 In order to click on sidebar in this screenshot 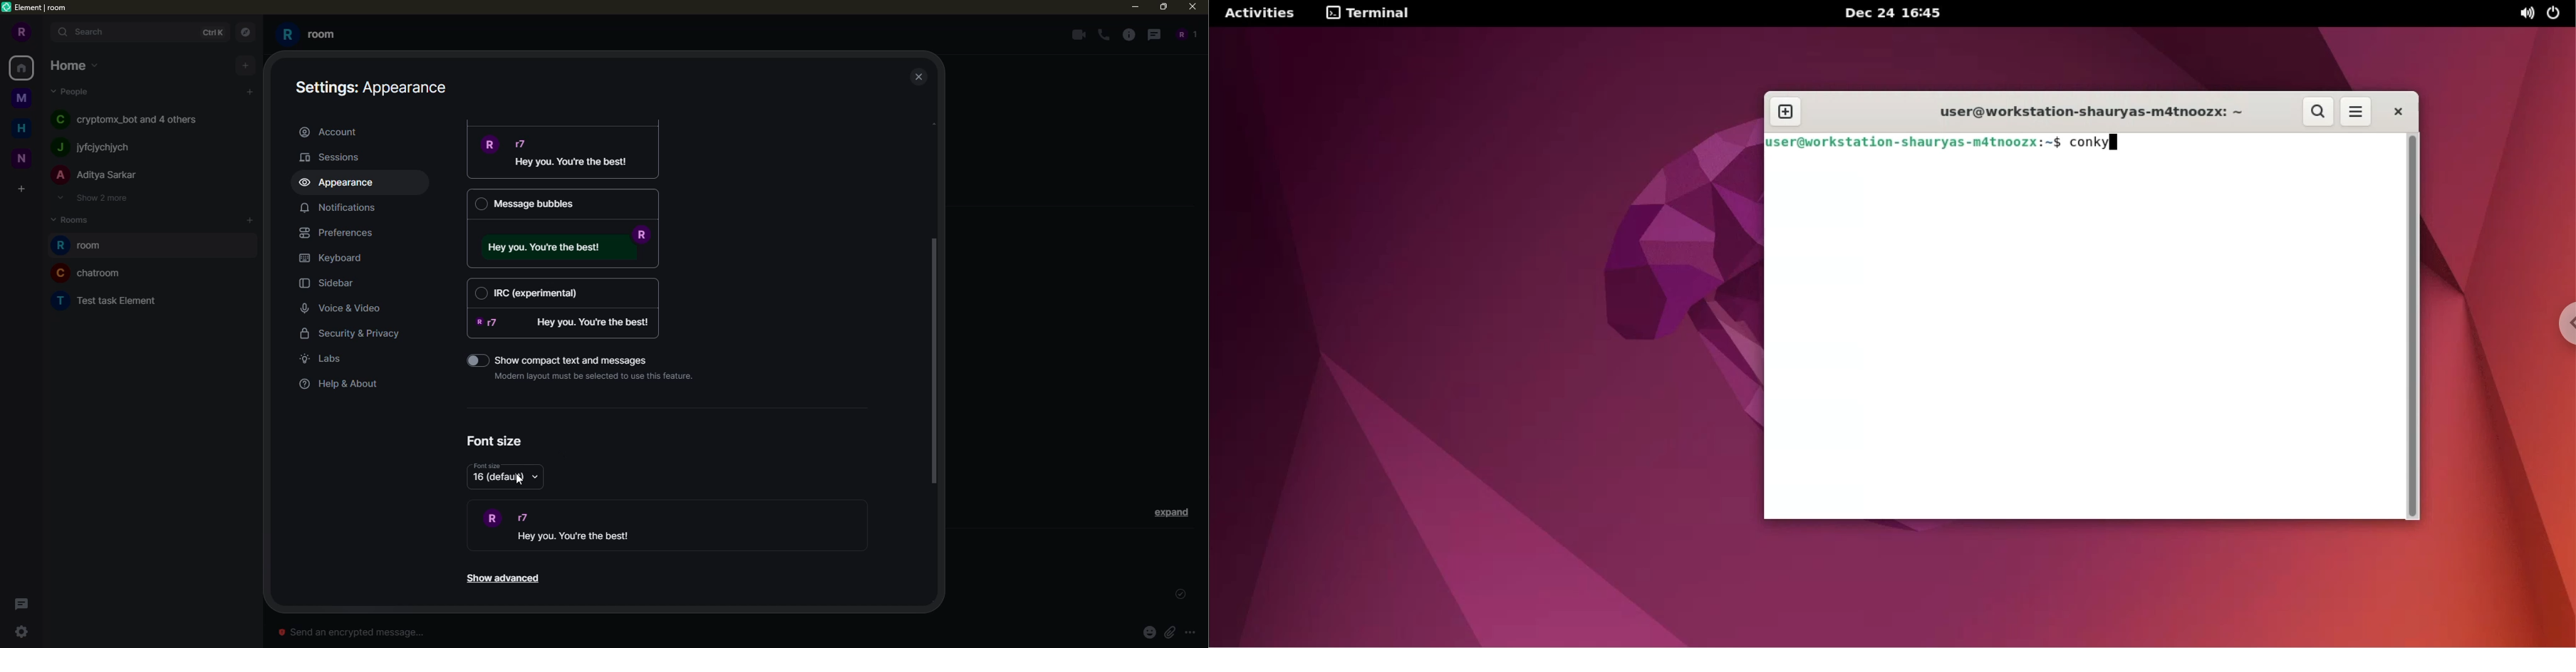, I will do `click(332, 284)`.